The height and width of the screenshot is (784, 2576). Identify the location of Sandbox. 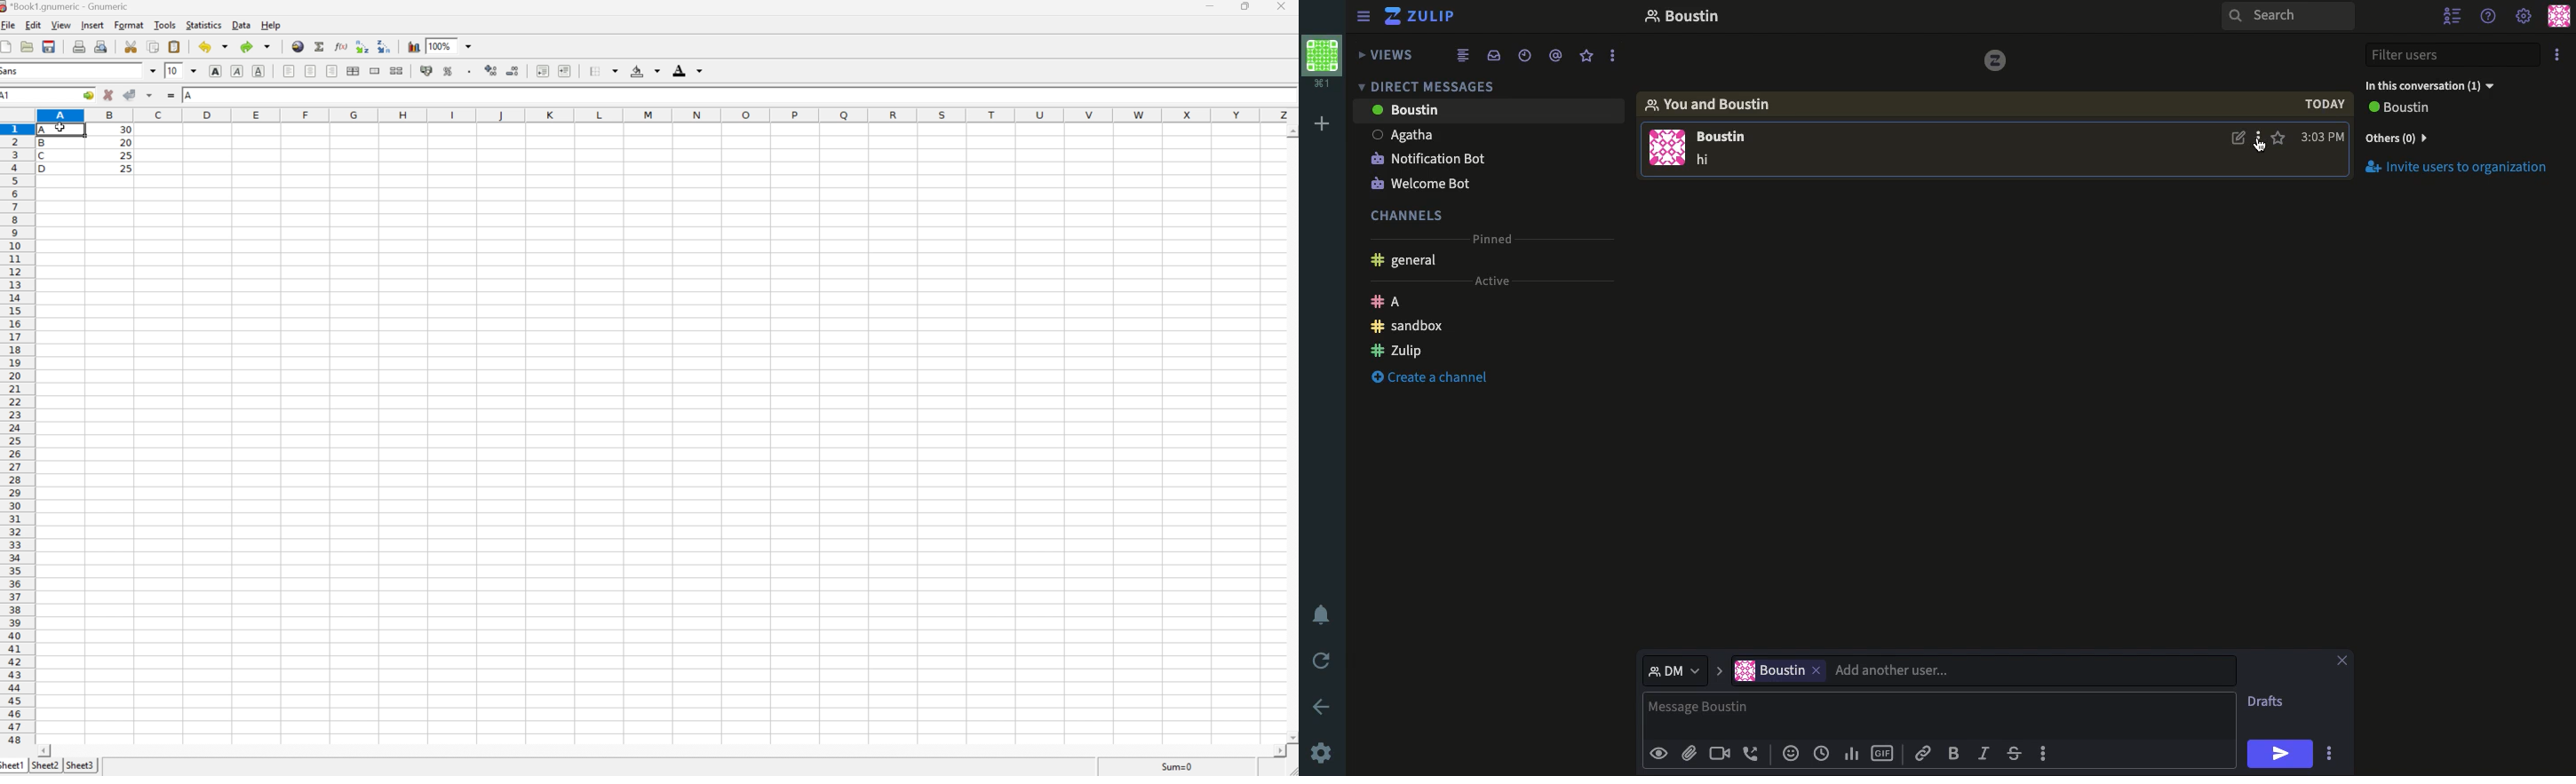
(1410, 326).